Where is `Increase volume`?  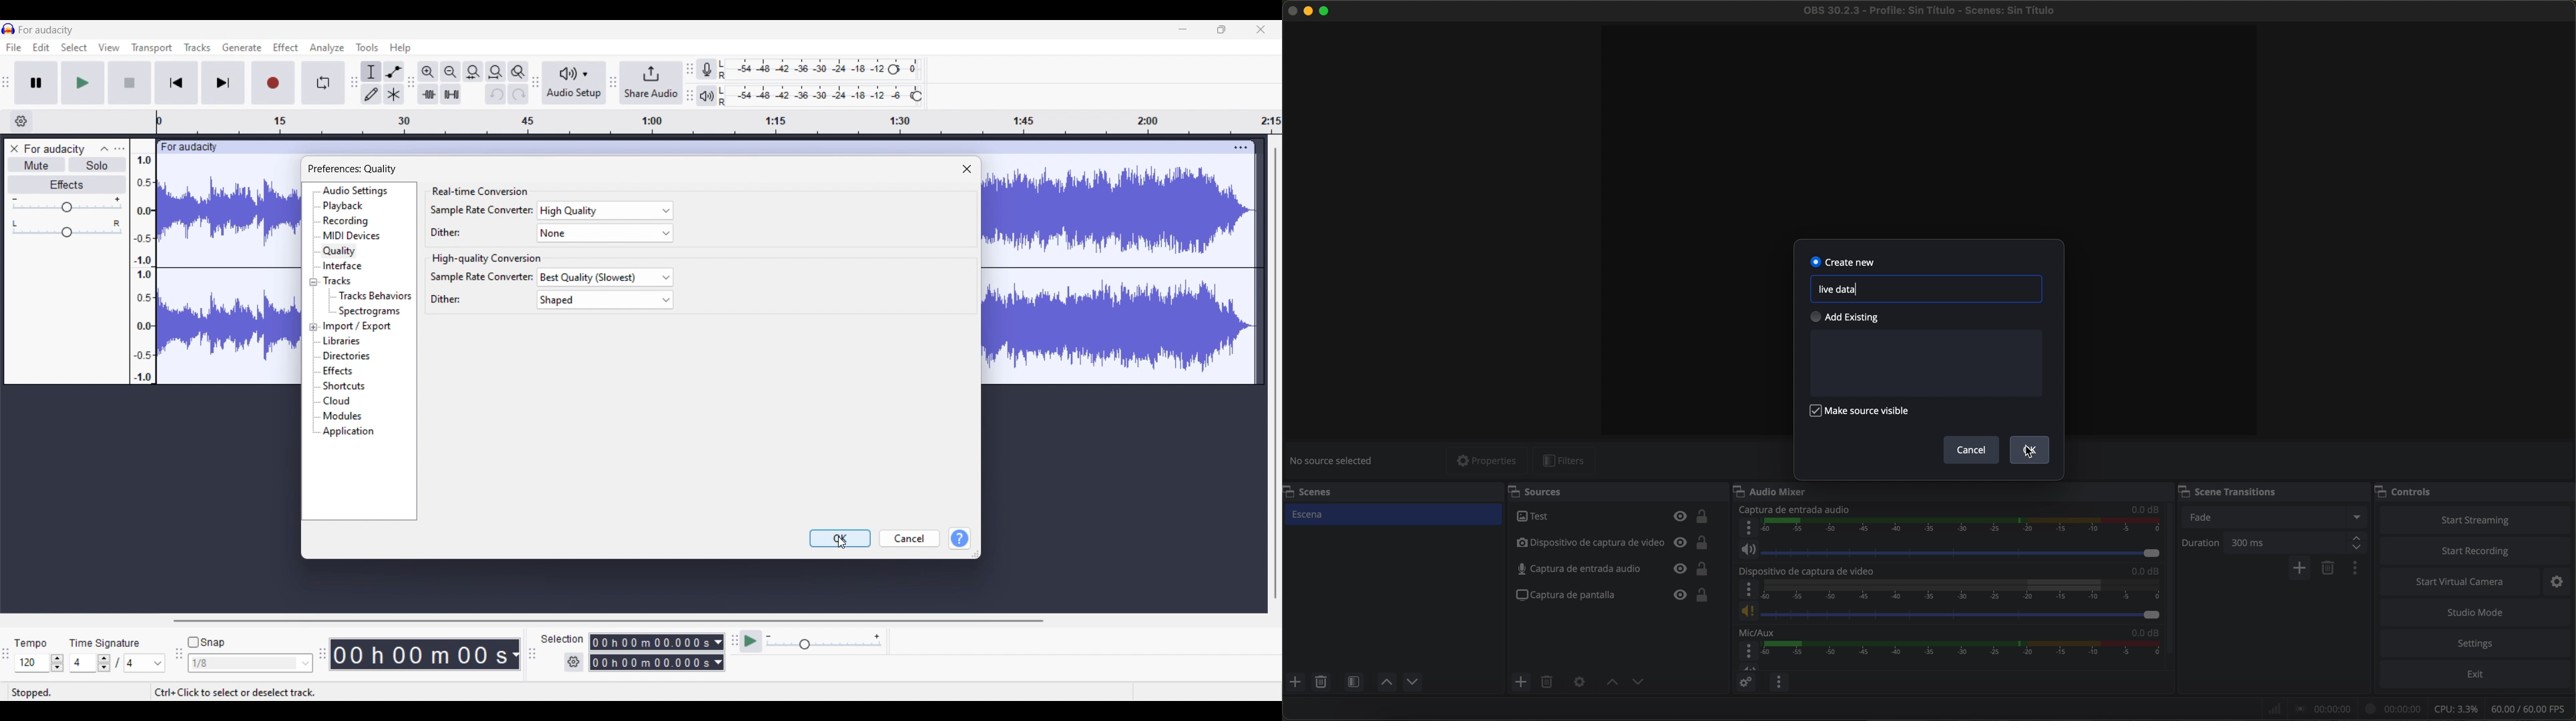
Increase volume is located at coordinates (118, 199).